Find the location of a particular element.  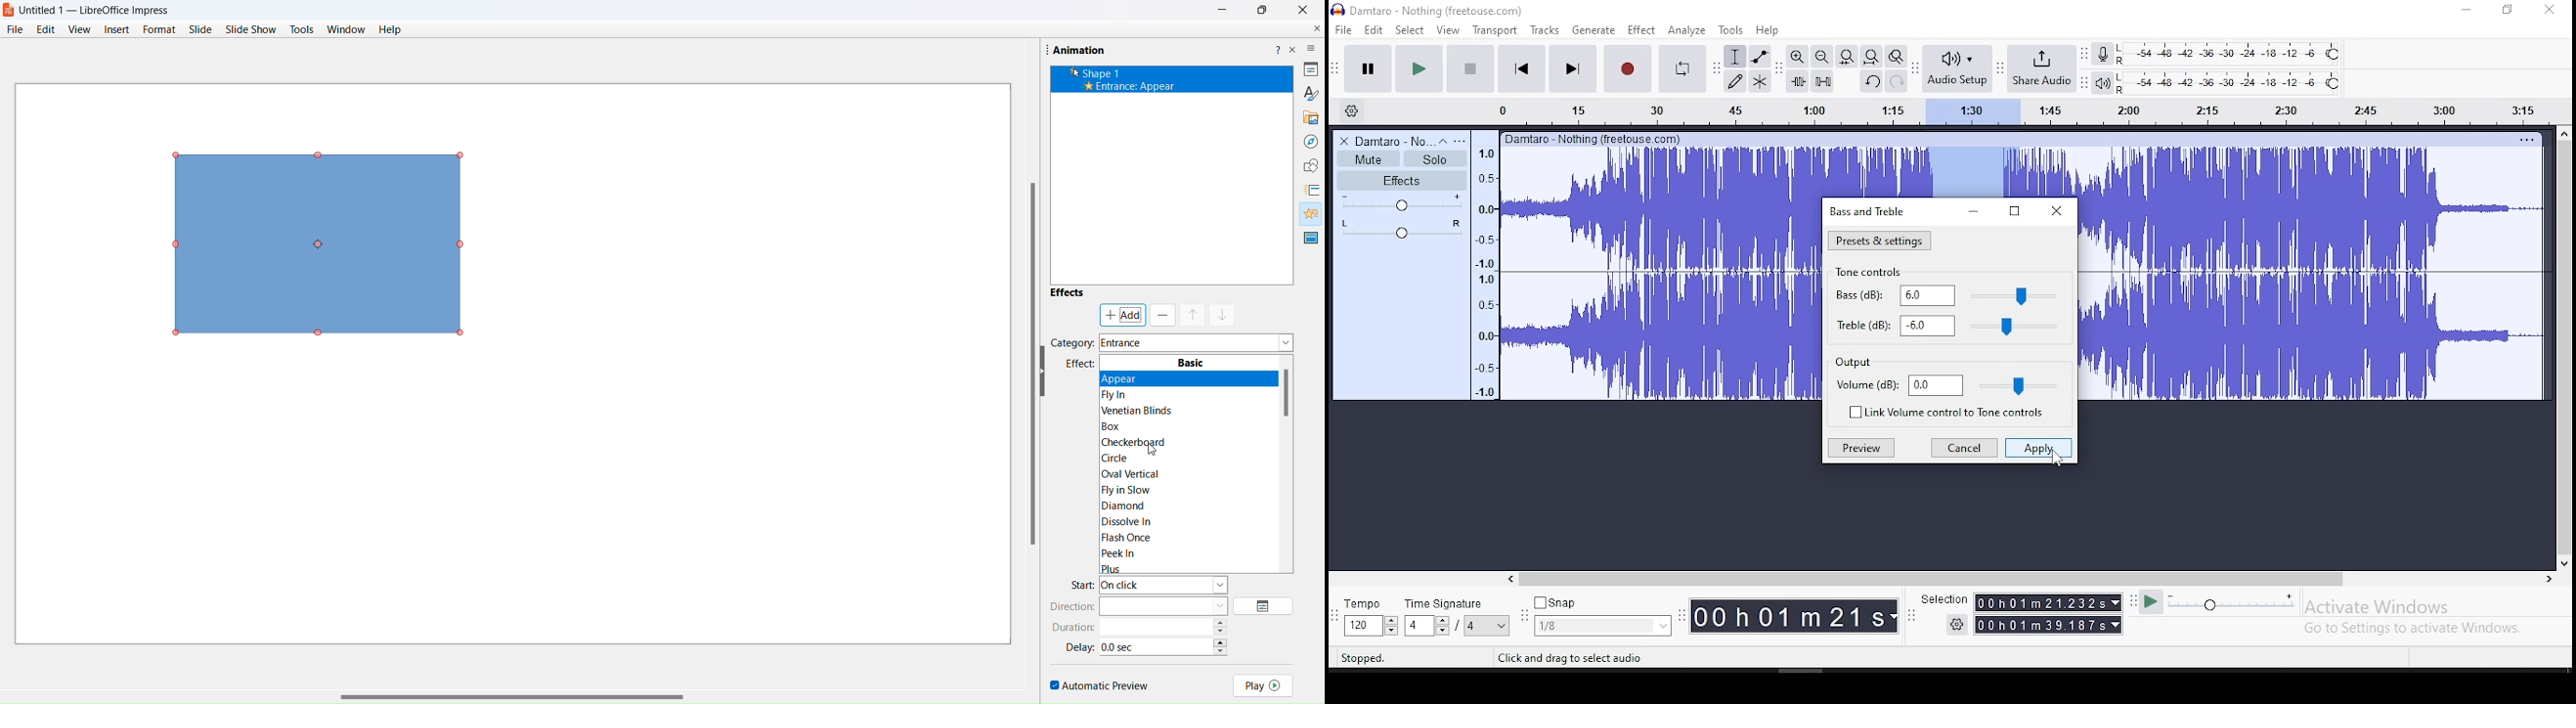

close is located at coordinates (2549, 11).